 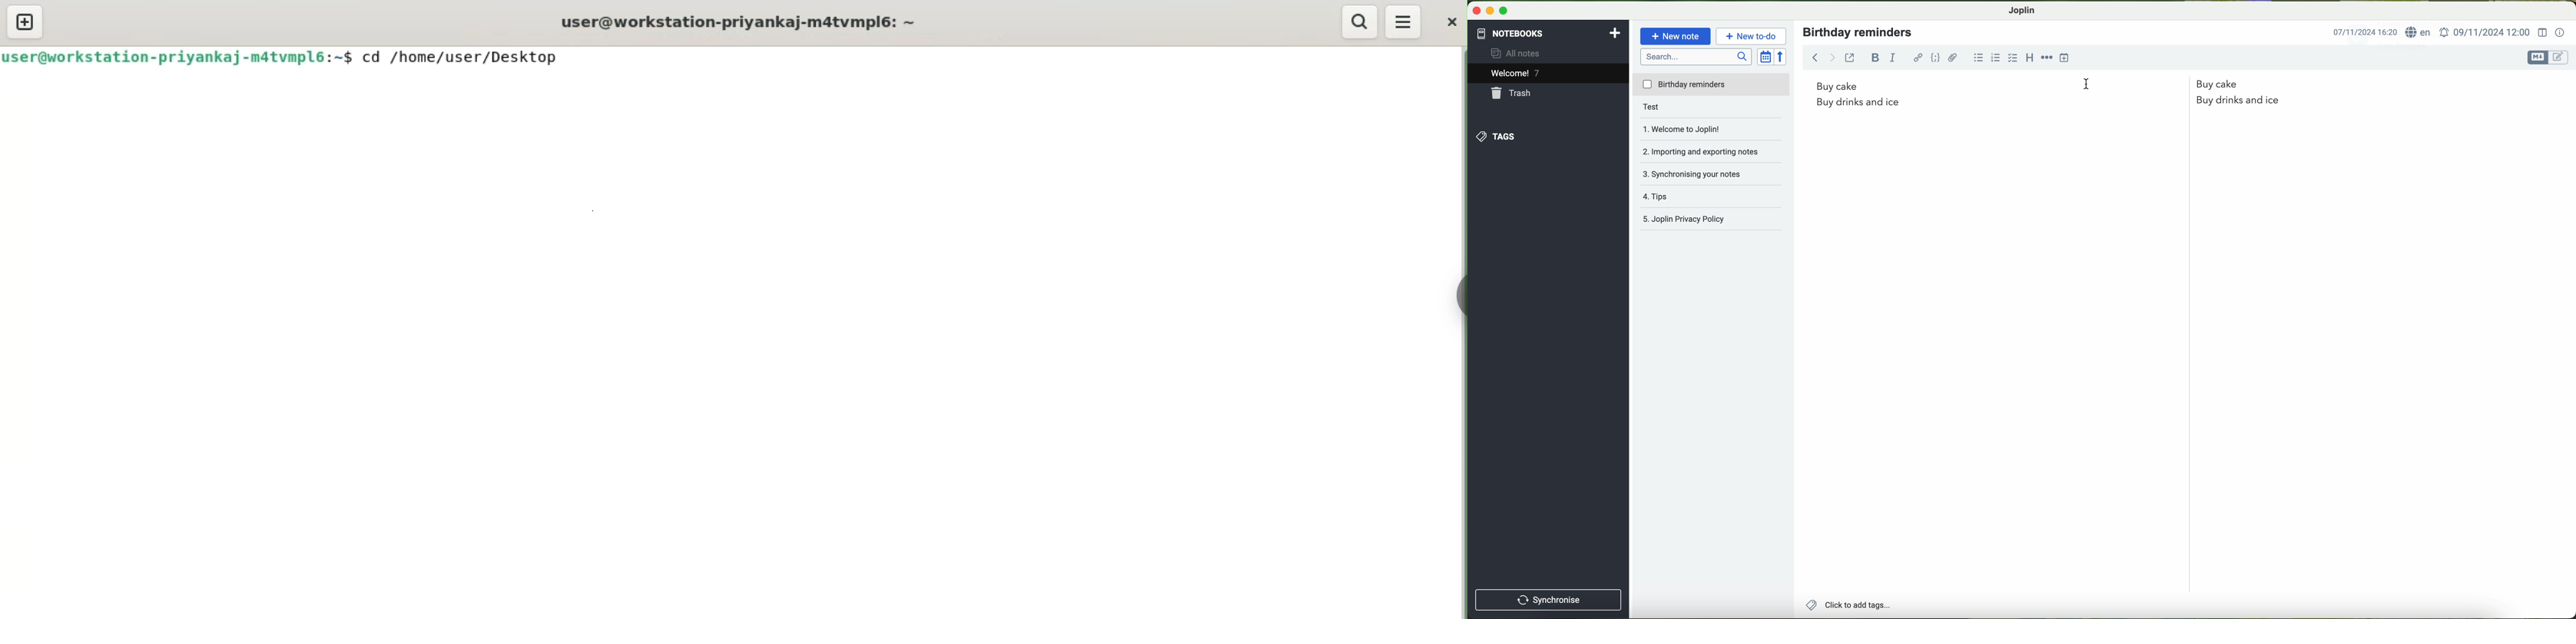 I want to click on welcome 6, so click(x=1516, y=73).